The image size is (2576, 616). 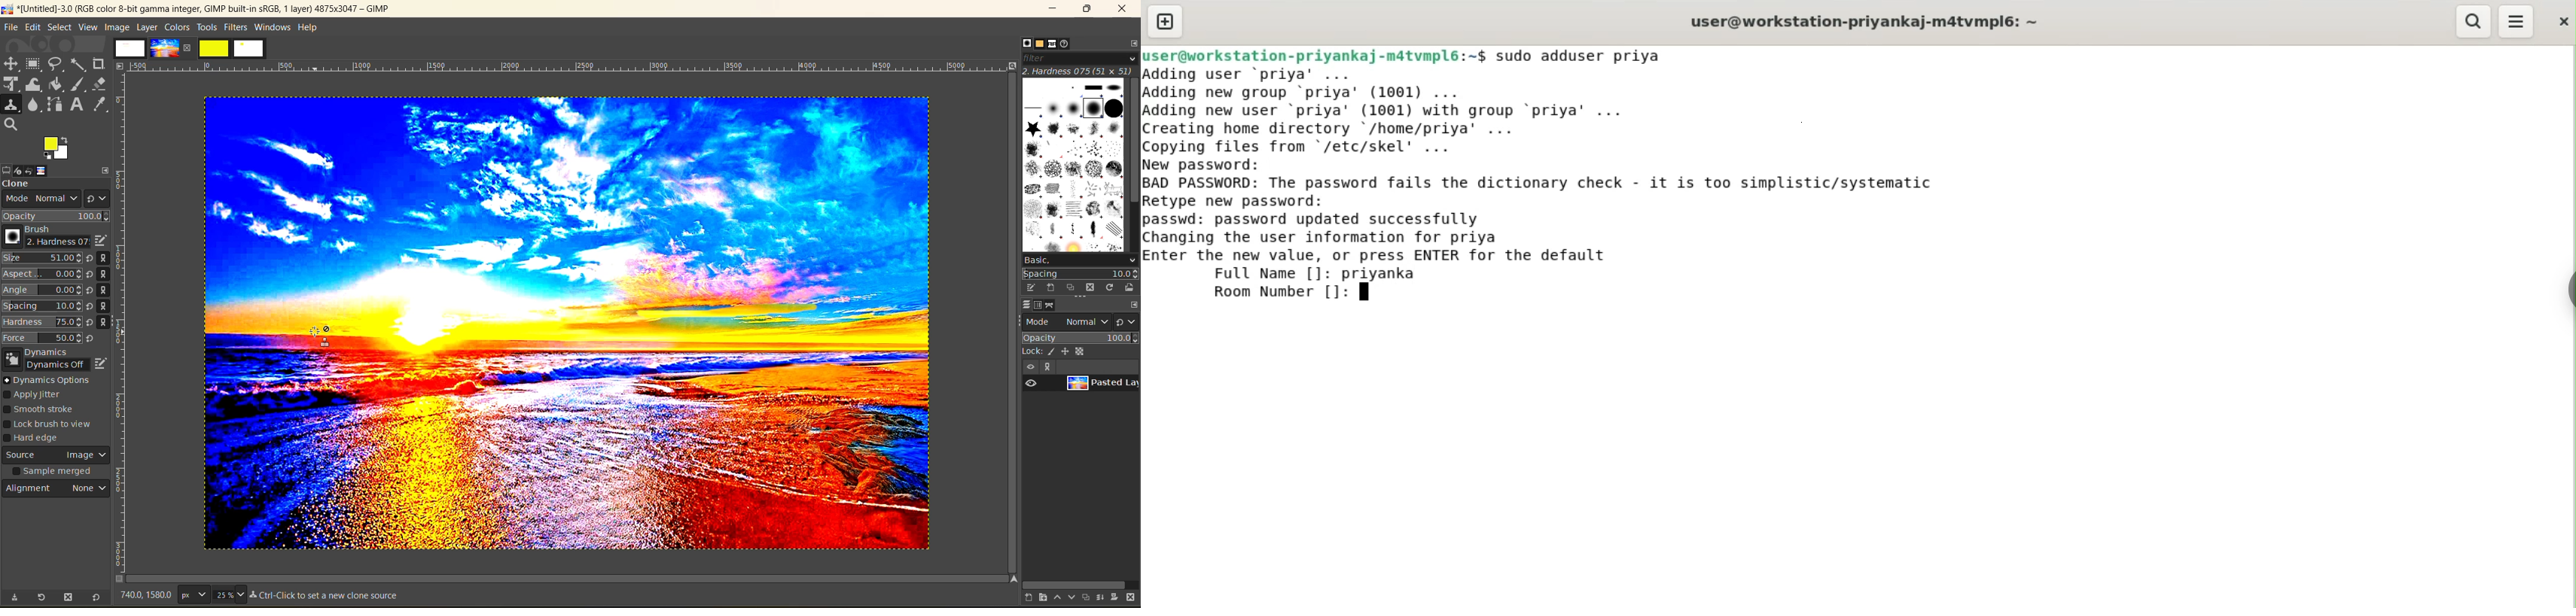 I want to click on apply jitter, so click(x=40, y=395).